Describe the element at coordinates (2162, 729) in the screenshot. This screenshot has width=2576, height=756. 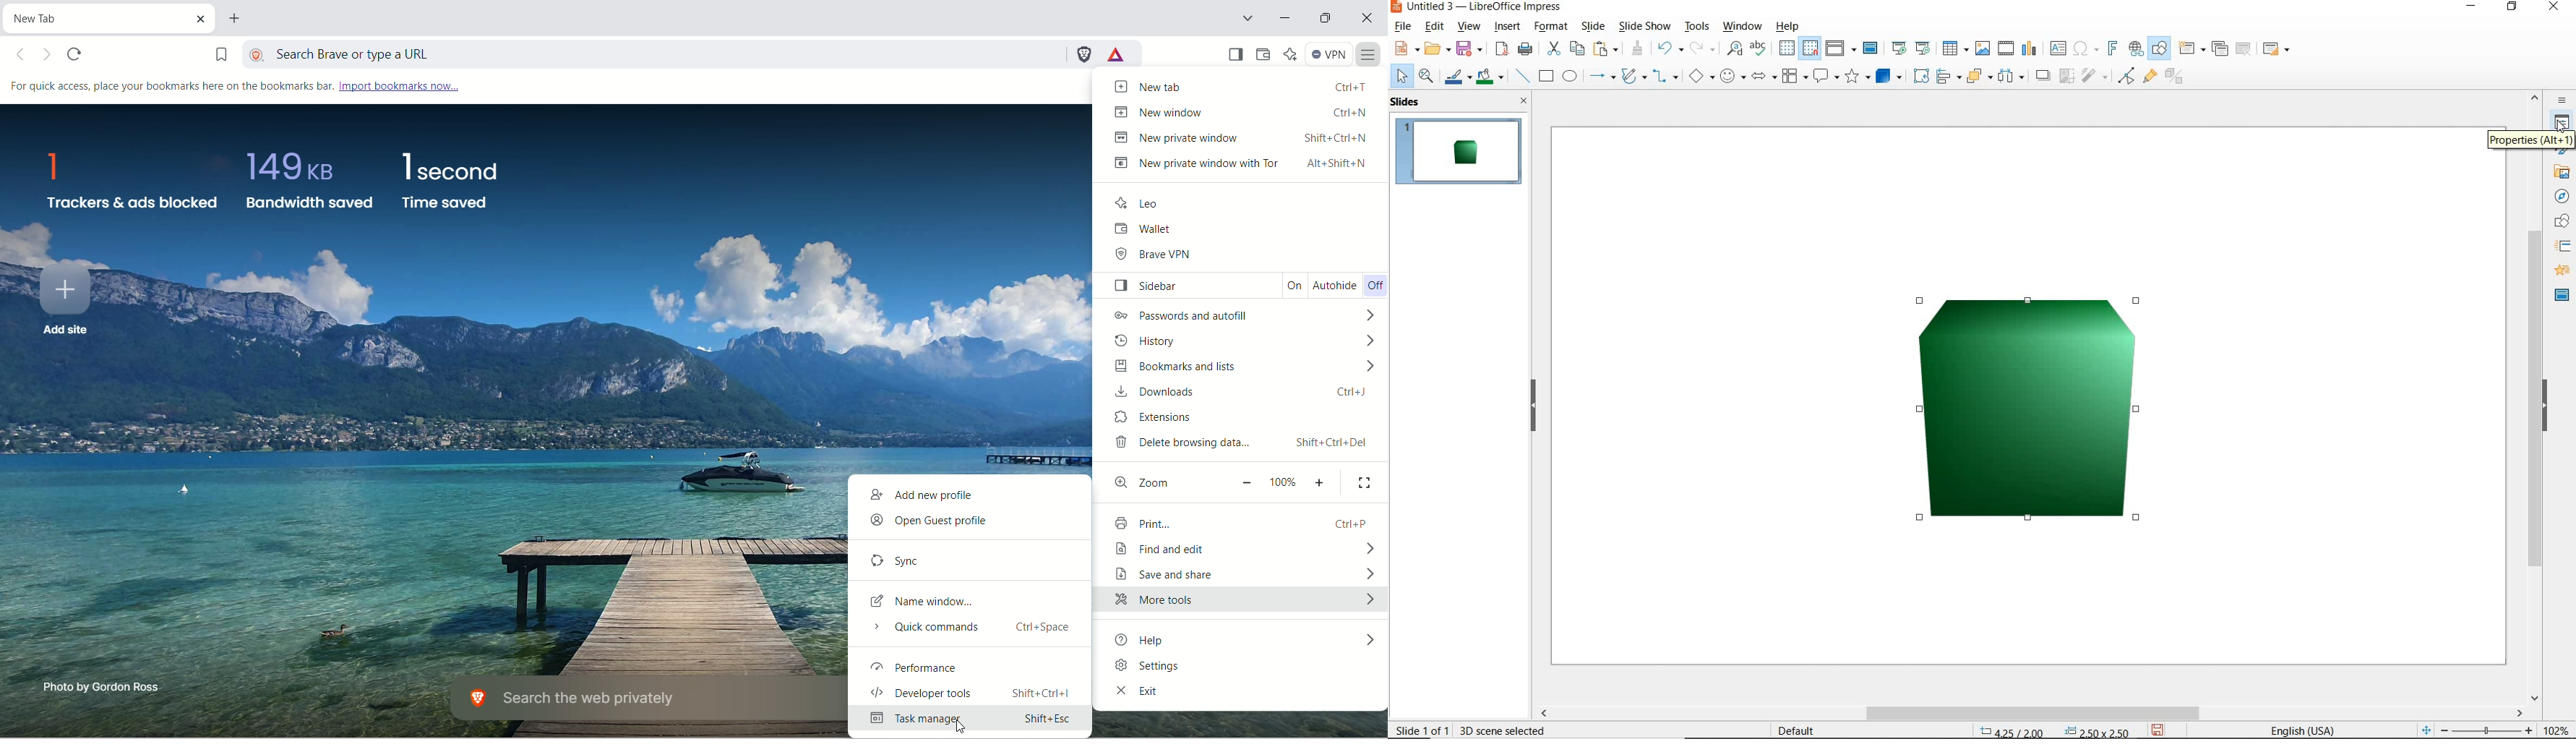
I see `SAVE` at that location.